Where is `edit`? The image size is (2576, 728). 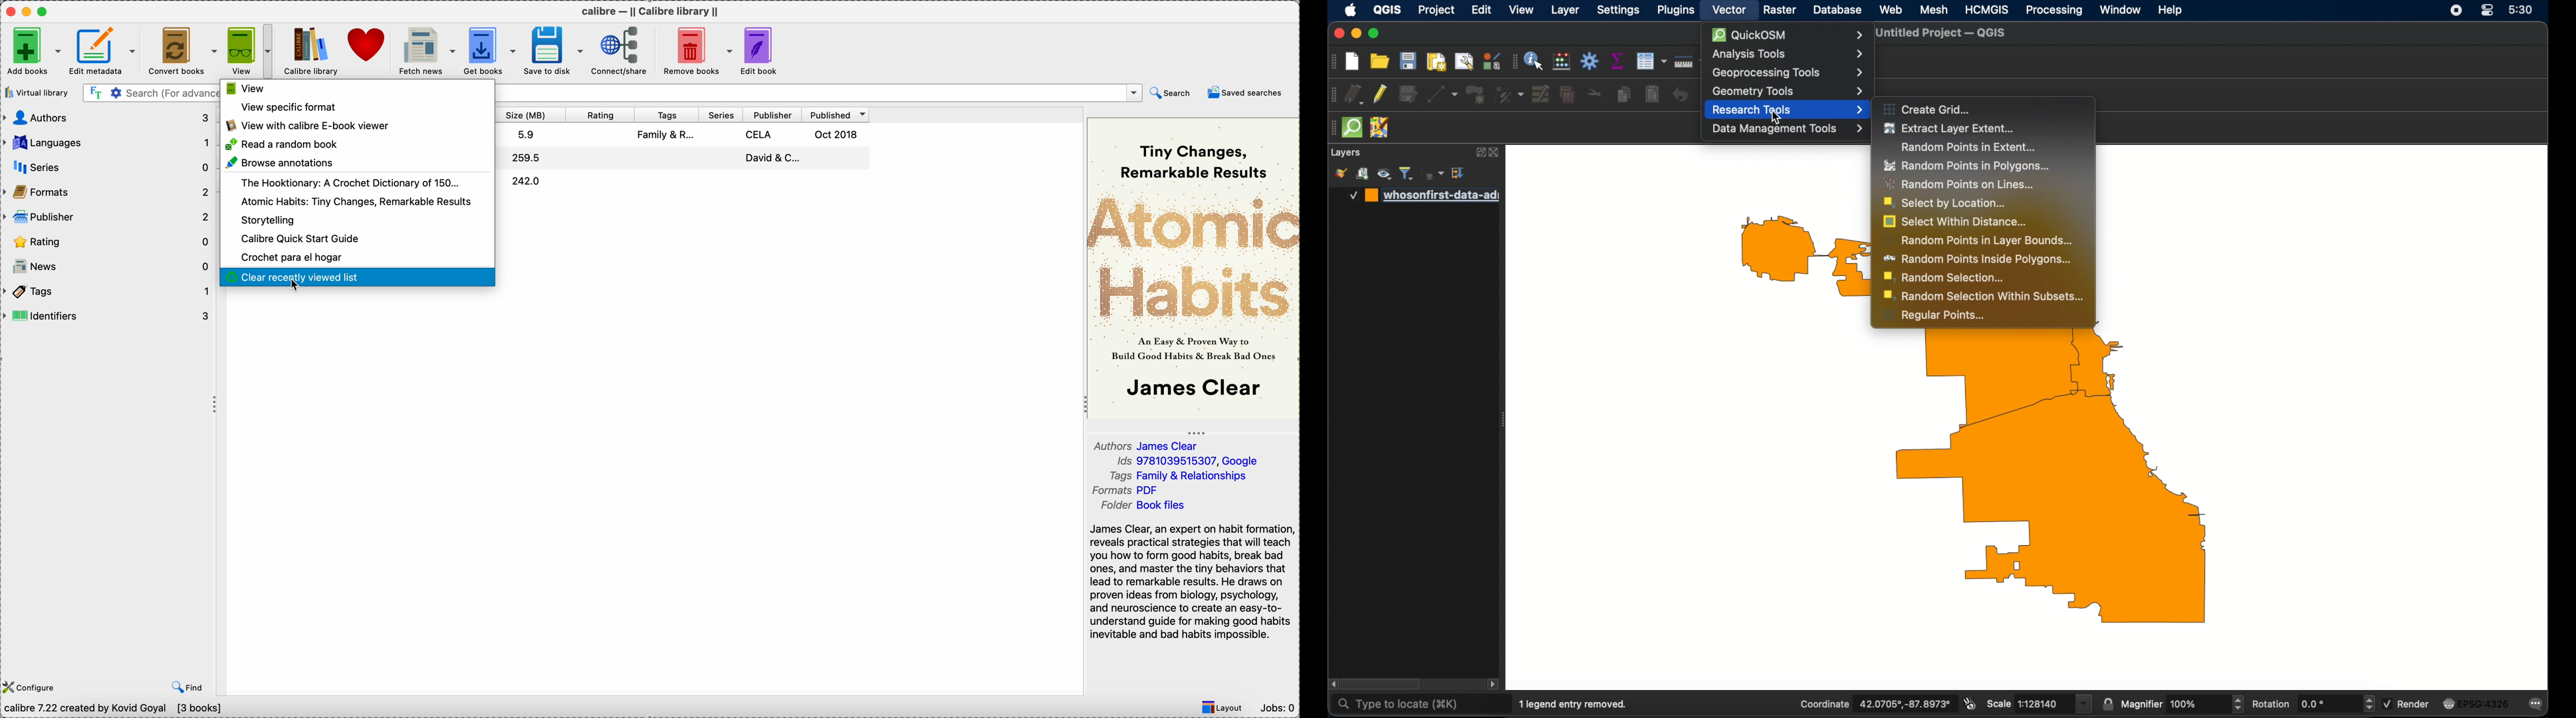 edit is located at coordinates (1481, 10).